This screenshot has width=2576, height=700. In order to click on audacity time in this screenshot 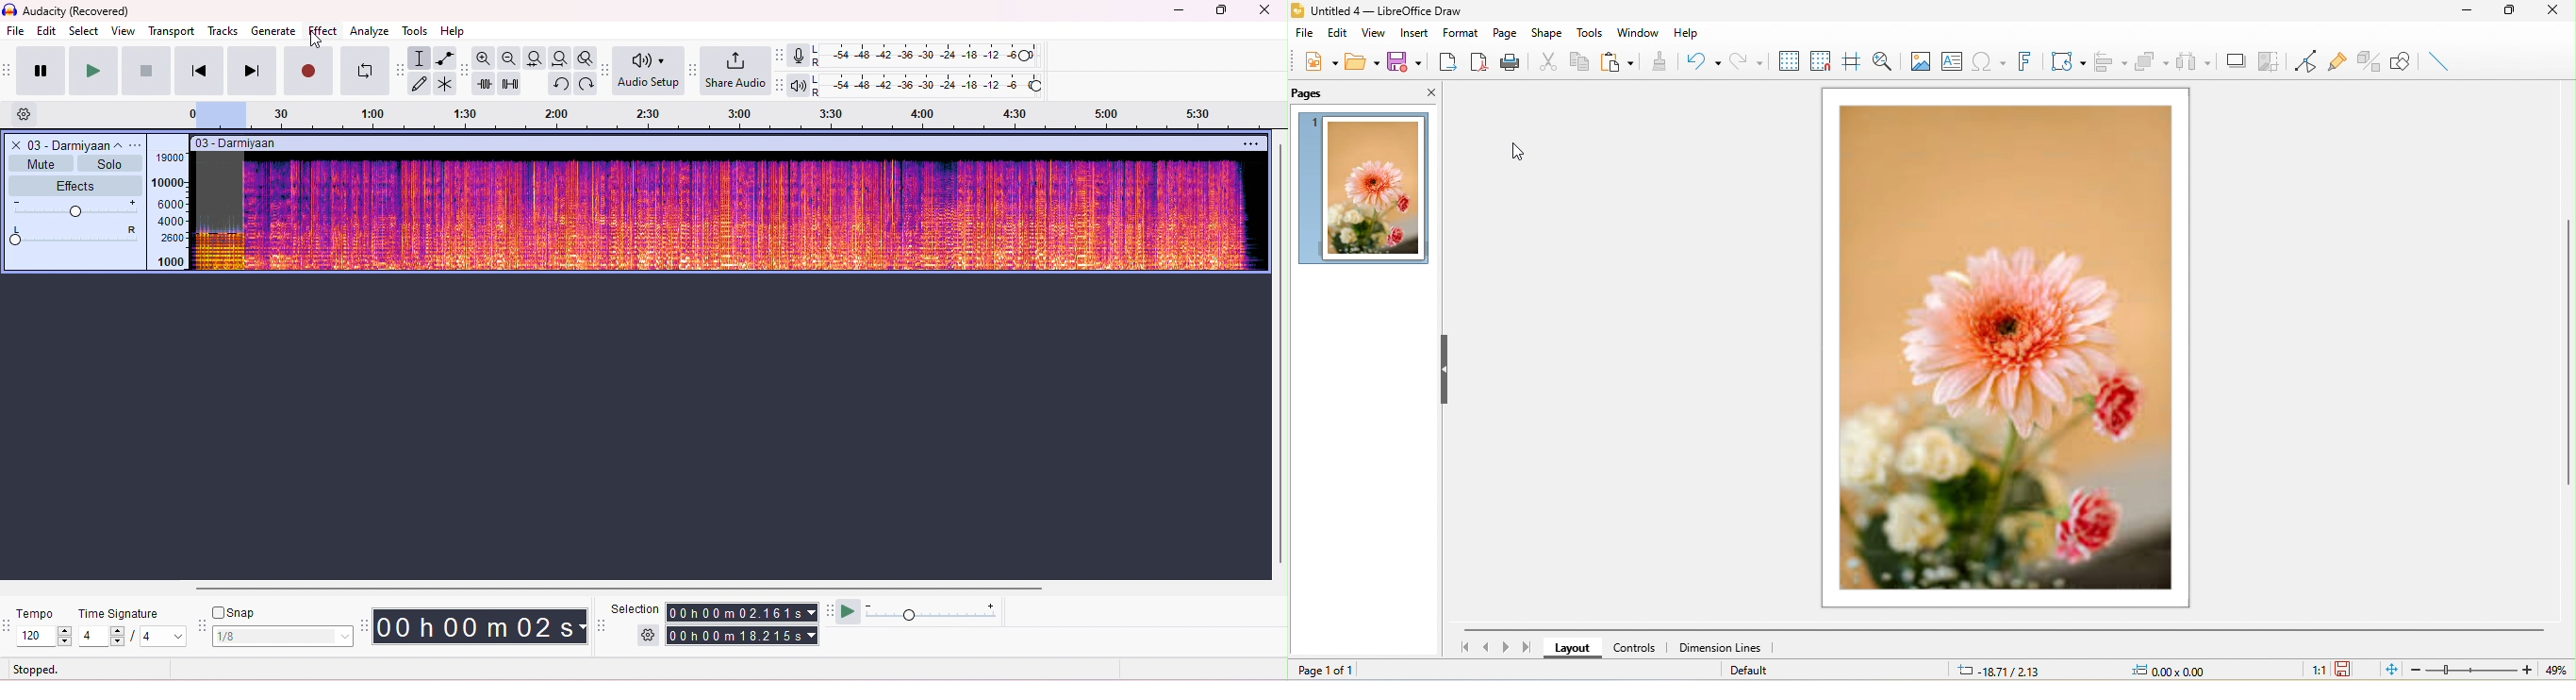, I will do `click(482, 625)`.